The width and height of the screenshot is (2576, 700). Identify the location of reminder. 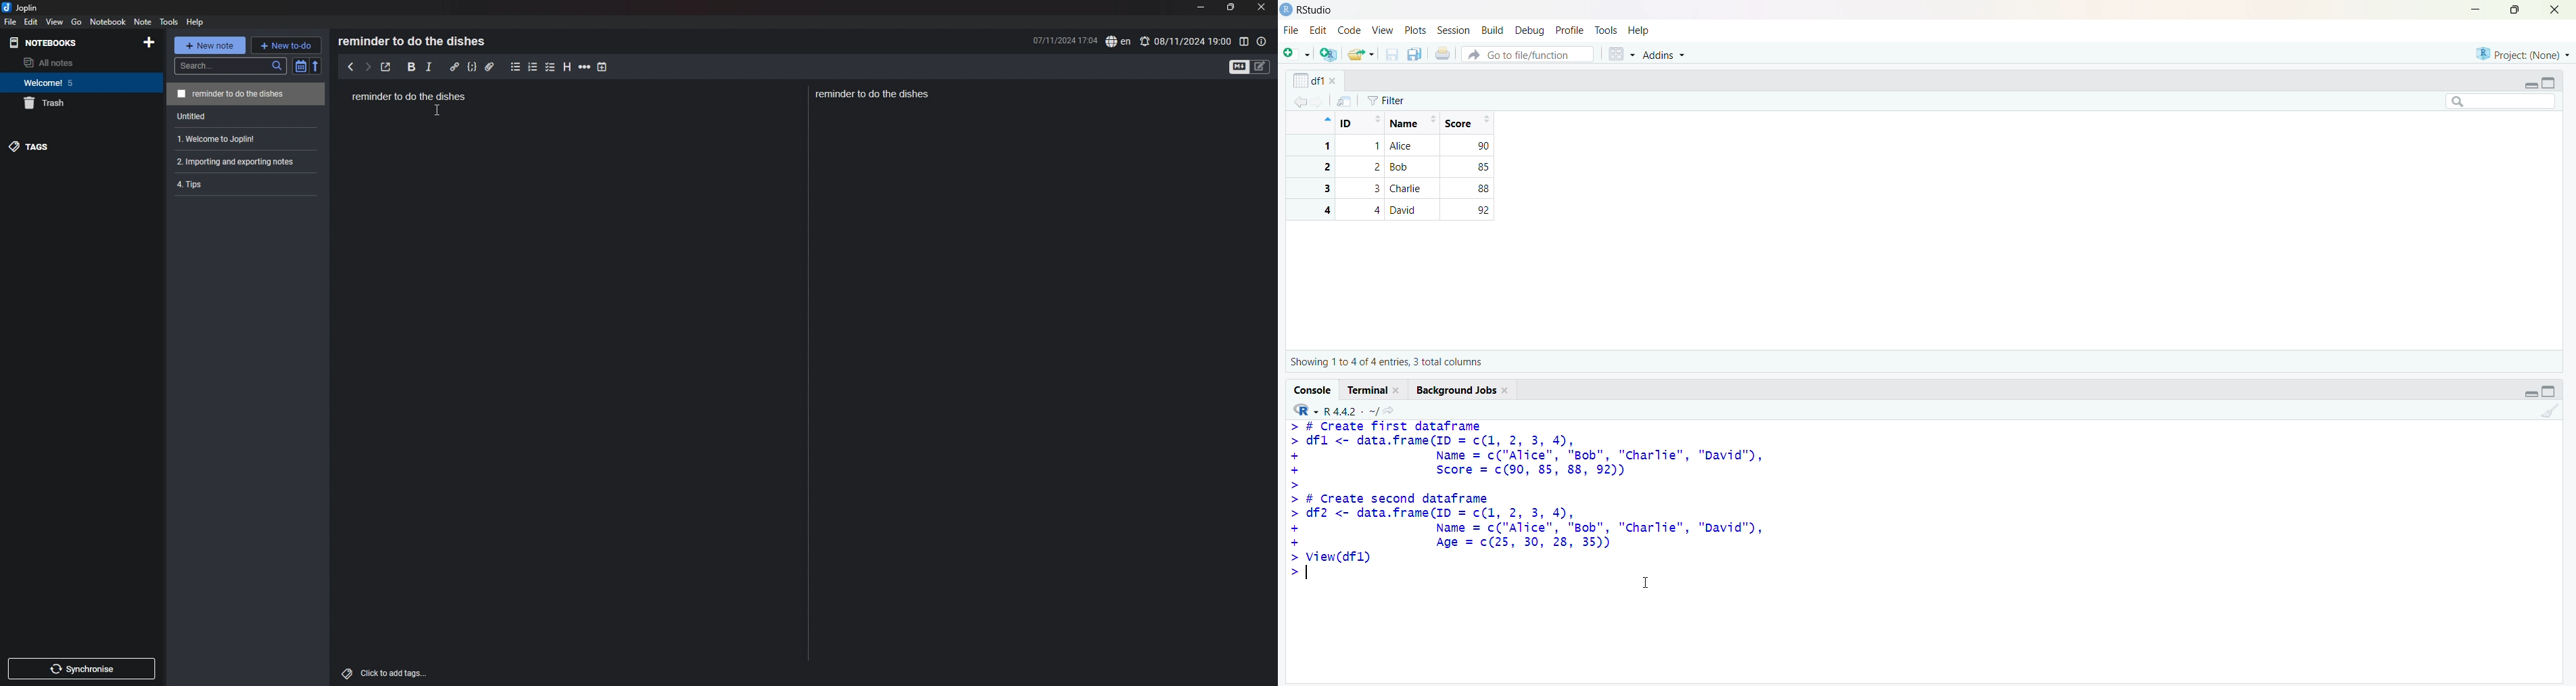
(873, 93).